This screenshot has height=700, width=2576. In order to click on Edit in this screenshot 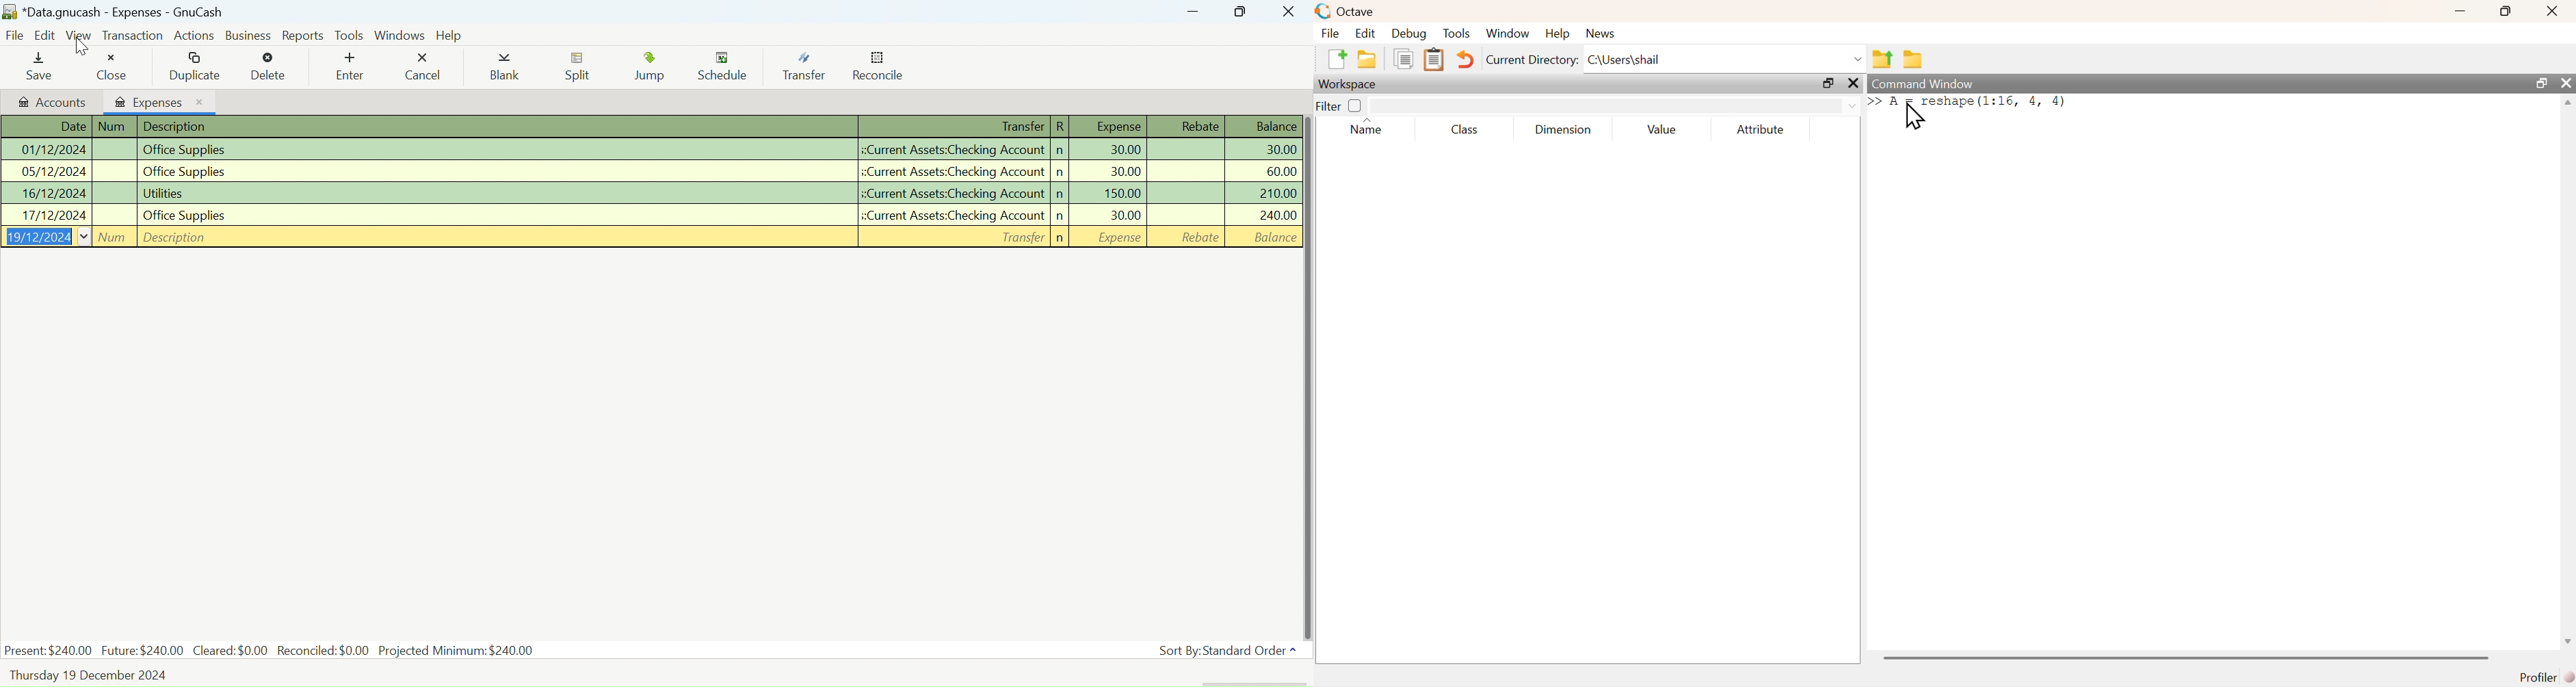, I will do `click(46, 36)`.